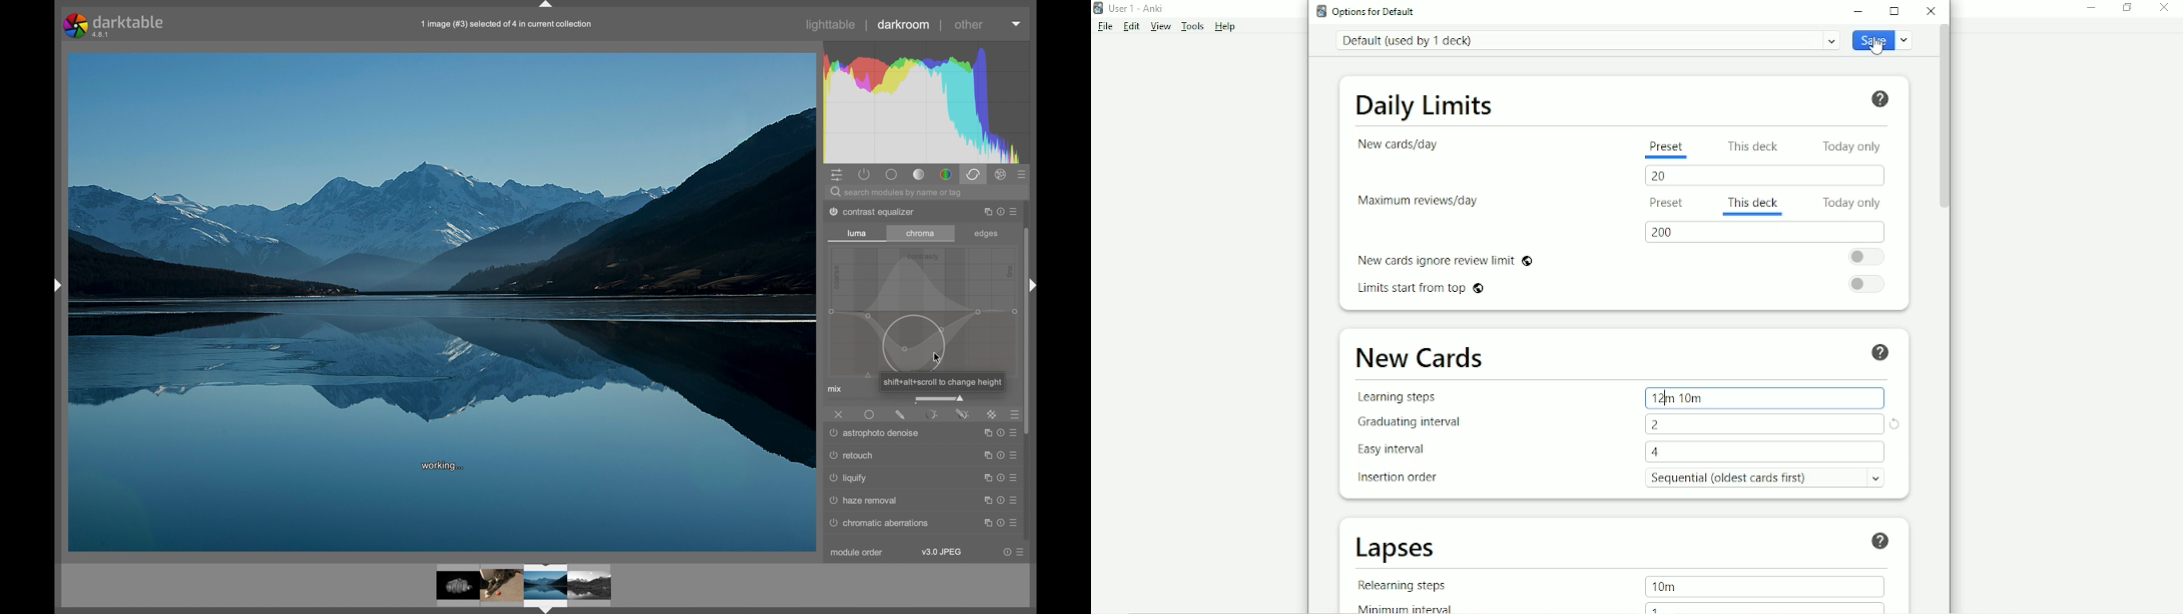  I want to click on Save, so click(1881, 40).